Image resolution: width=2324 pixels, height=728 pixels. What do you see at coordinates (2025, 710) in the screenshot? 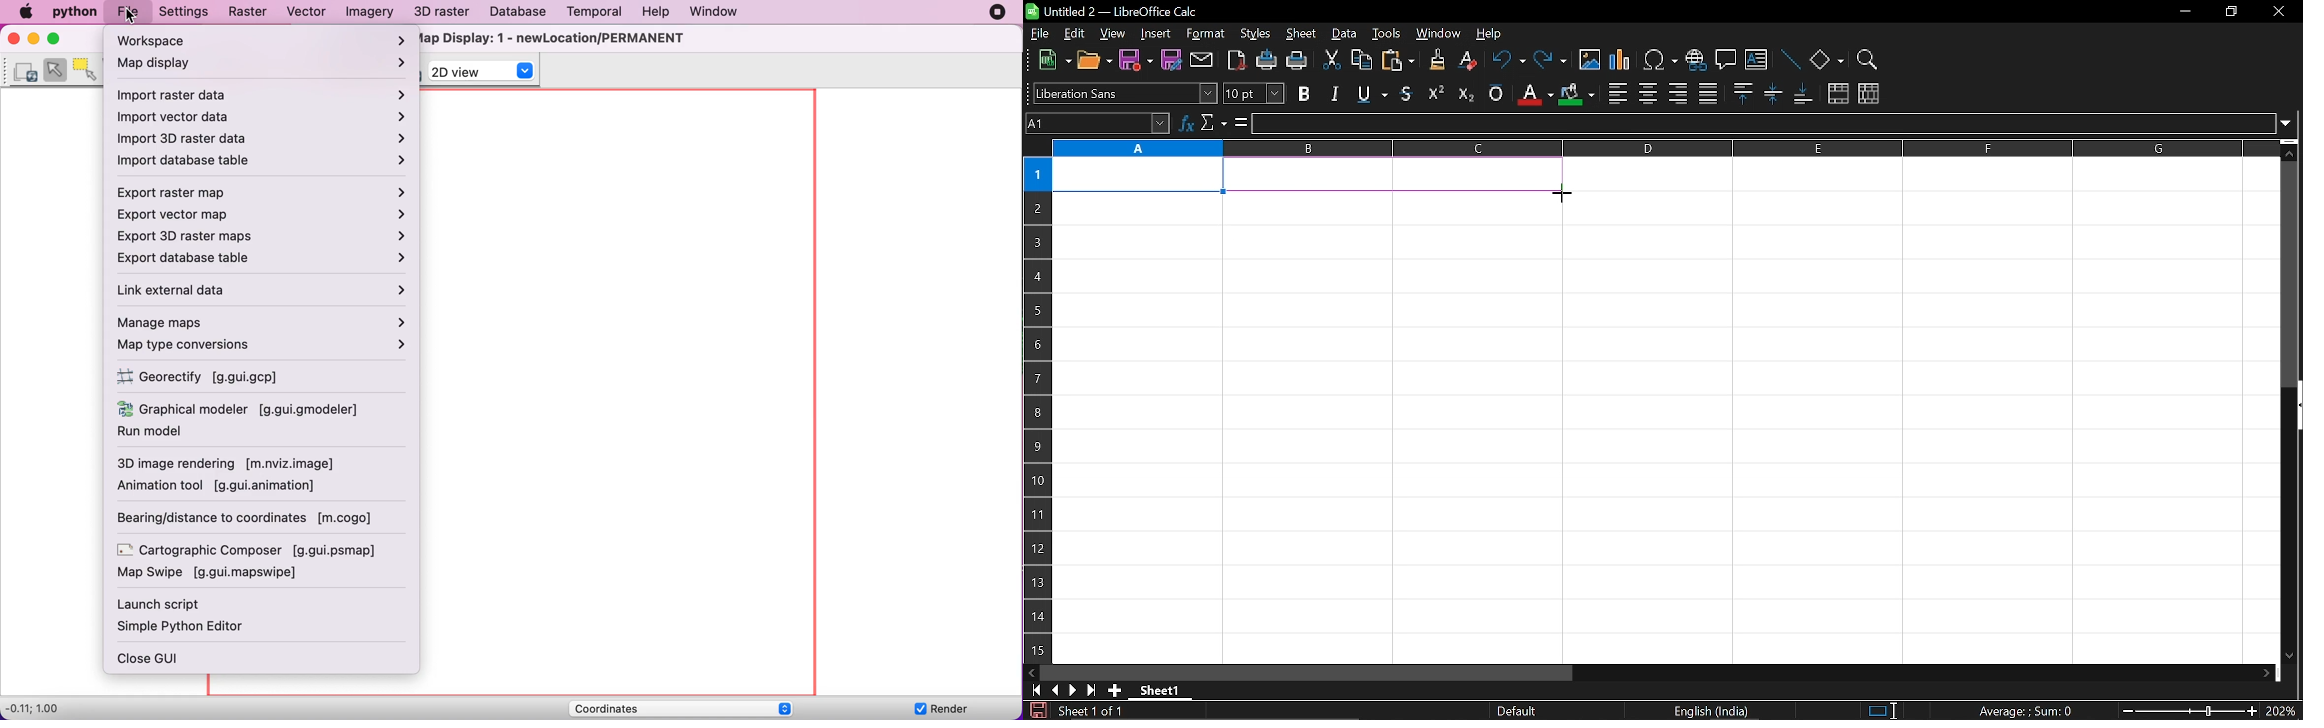
I see `Average:;Sum: 0` at bounding box center [2025, 710].